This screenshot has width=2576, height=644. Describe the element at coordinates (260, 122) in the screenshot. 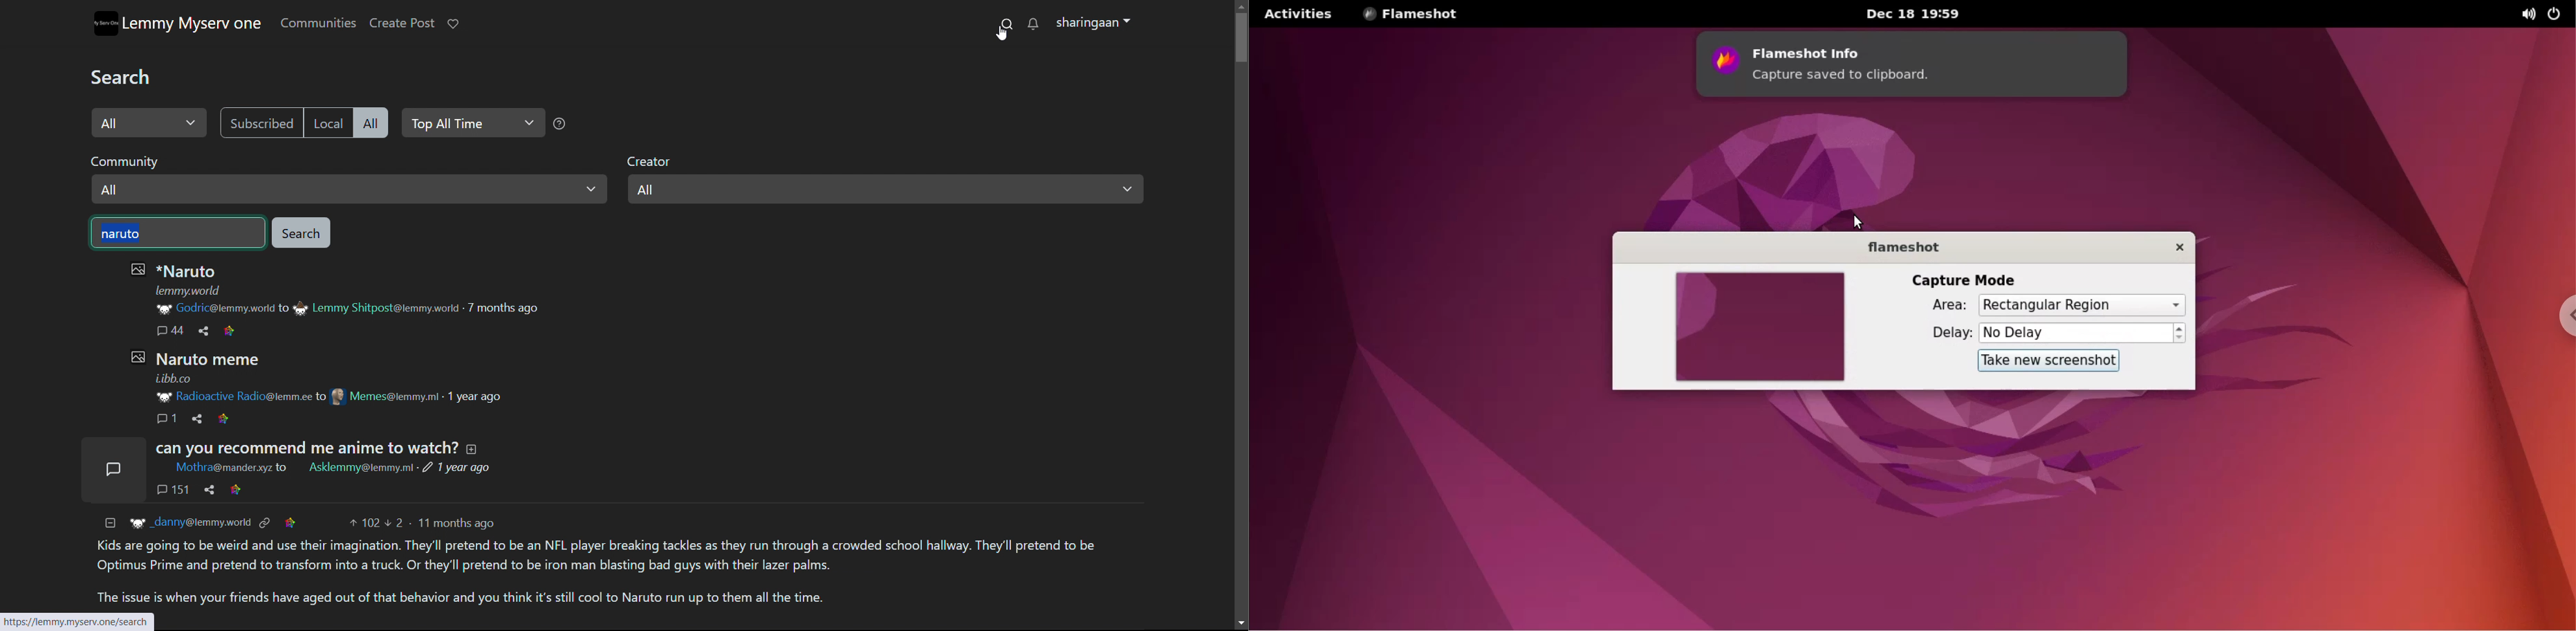

I see `subscribed` at that location.